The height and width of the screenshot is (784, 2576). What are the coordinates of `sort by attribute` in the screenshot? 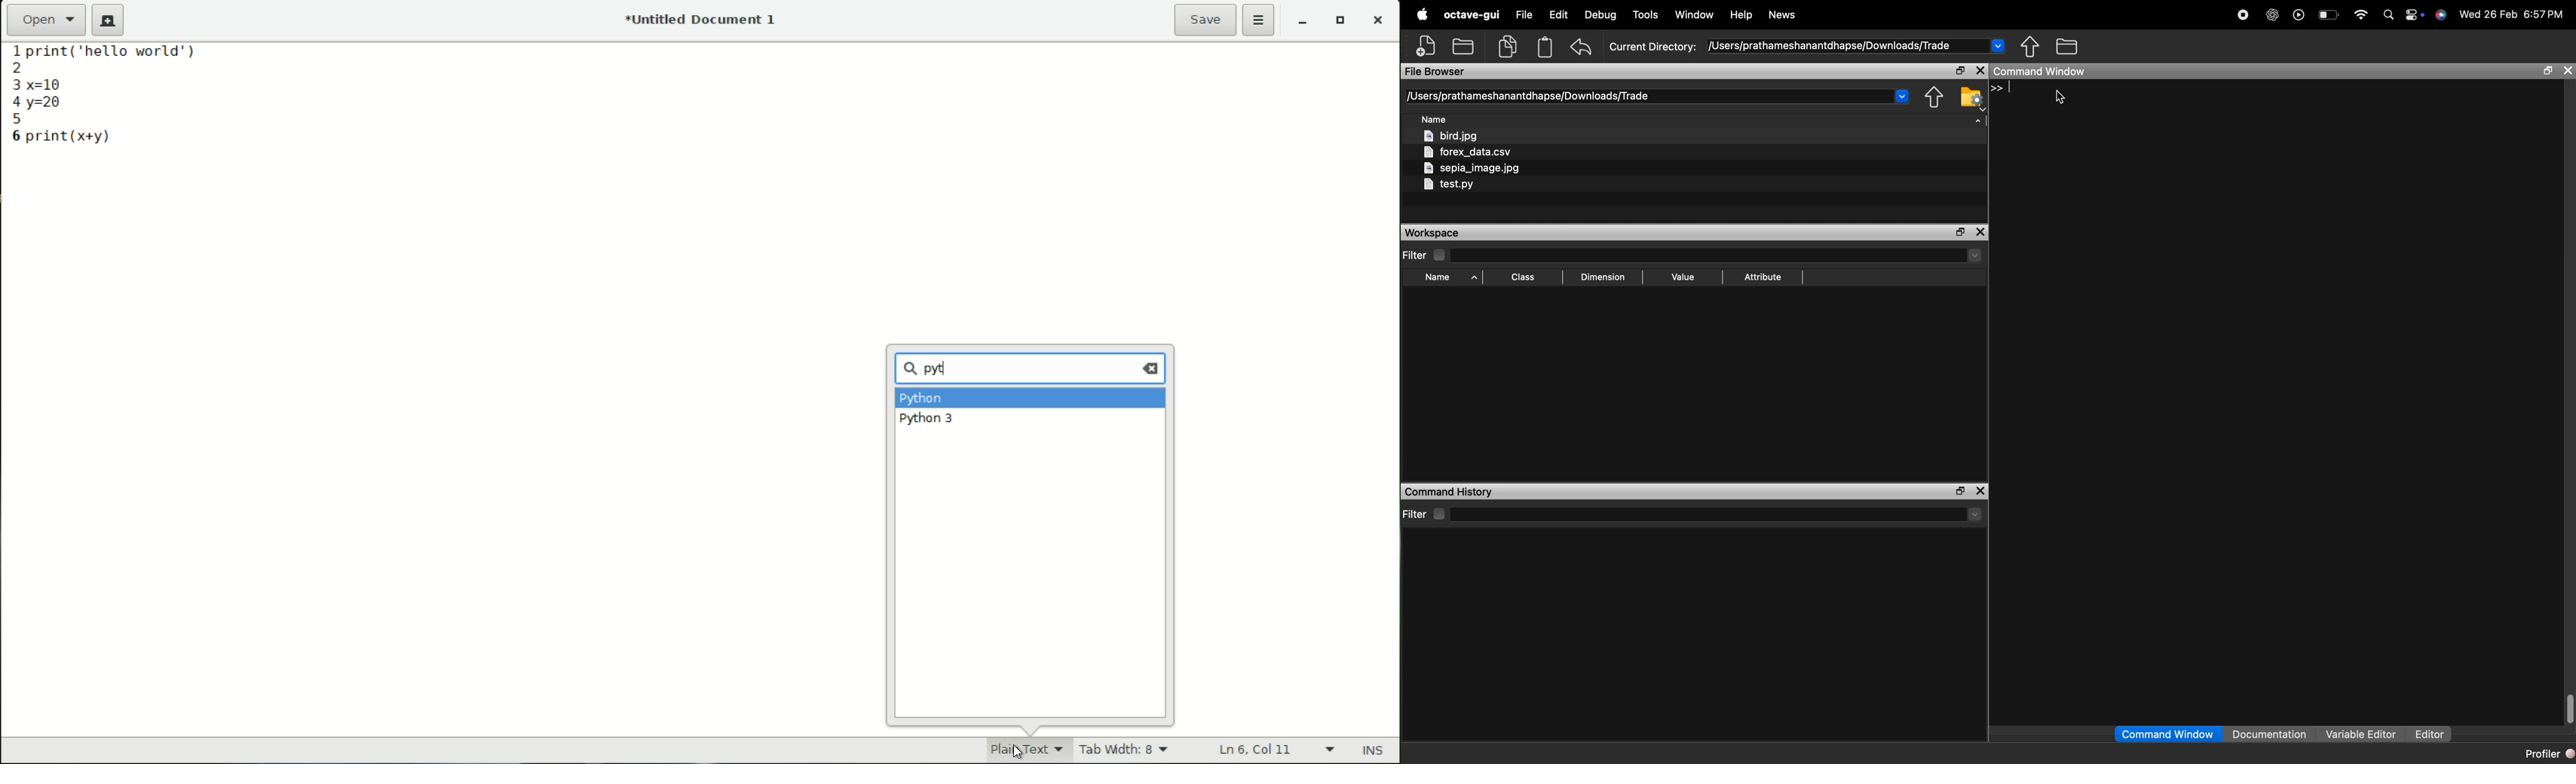 It's located at (1766, 277).